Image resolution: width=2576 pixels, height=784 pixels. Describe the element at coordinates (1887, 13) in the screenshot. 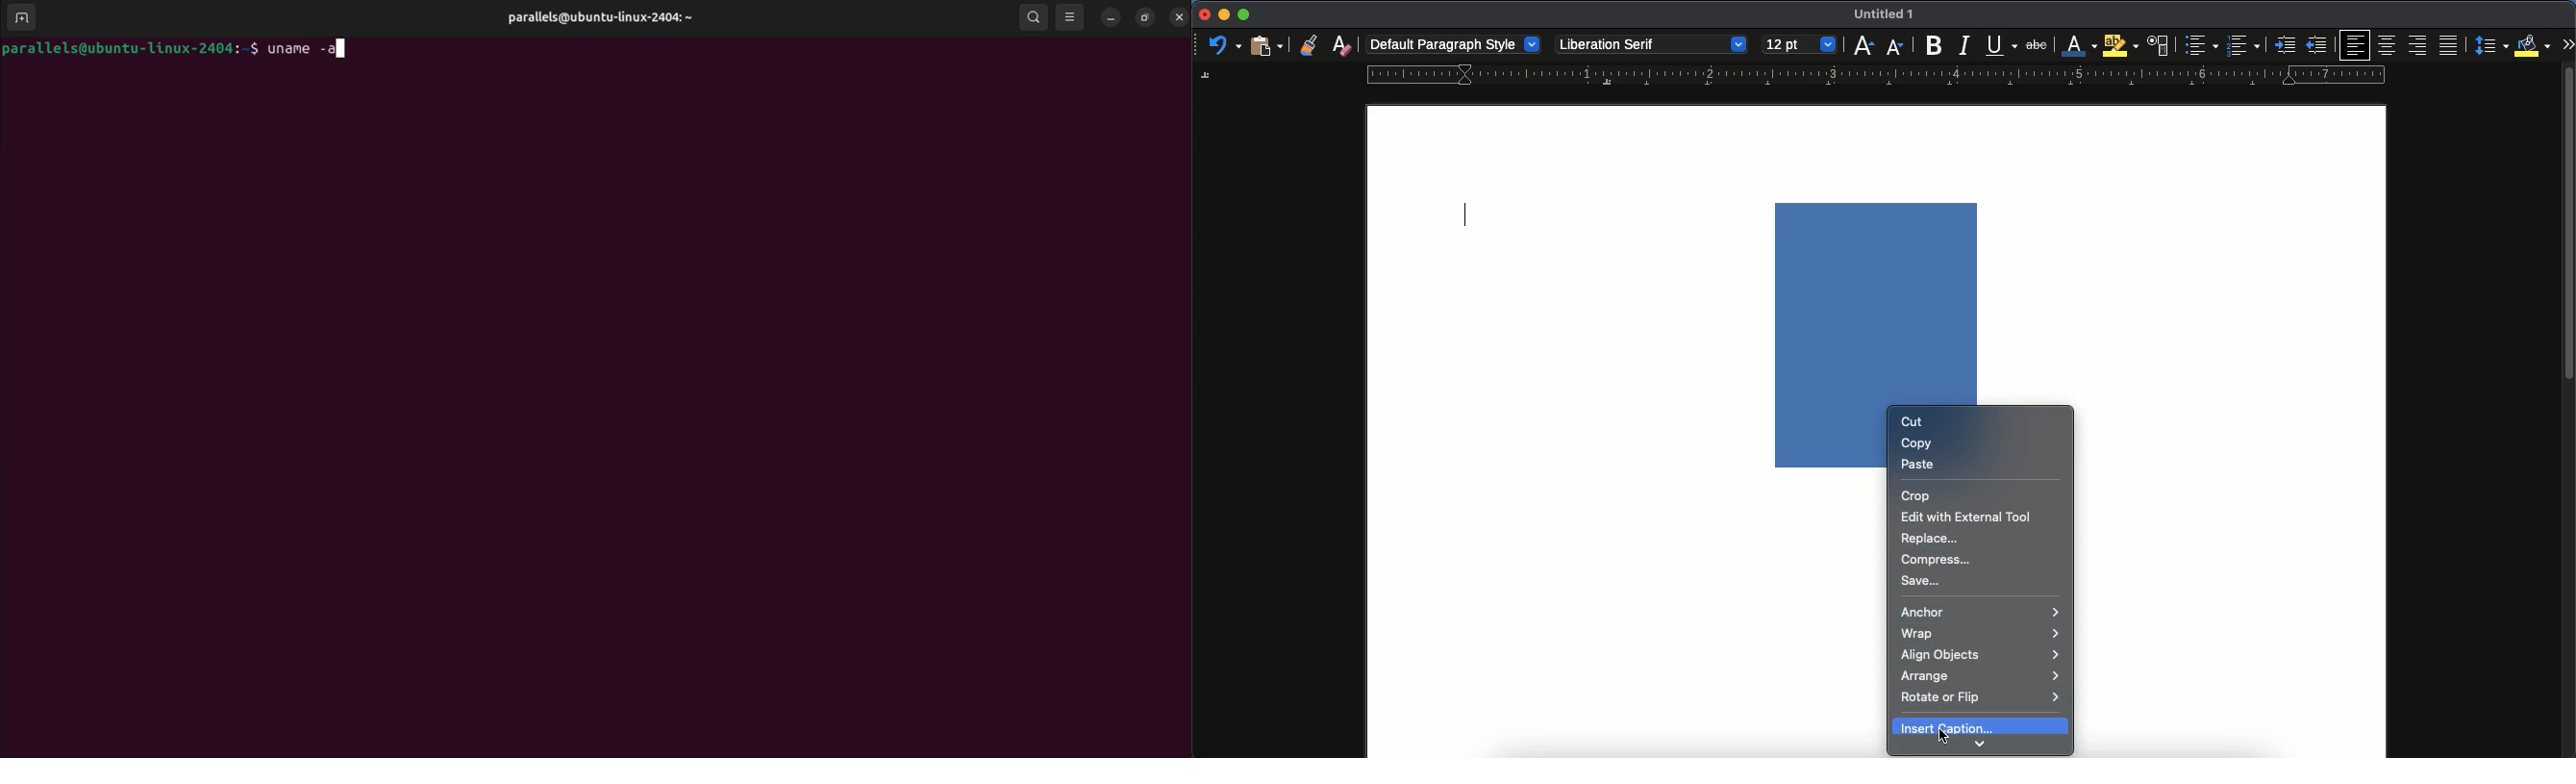

I see `Untiled 1 - name` at that location.